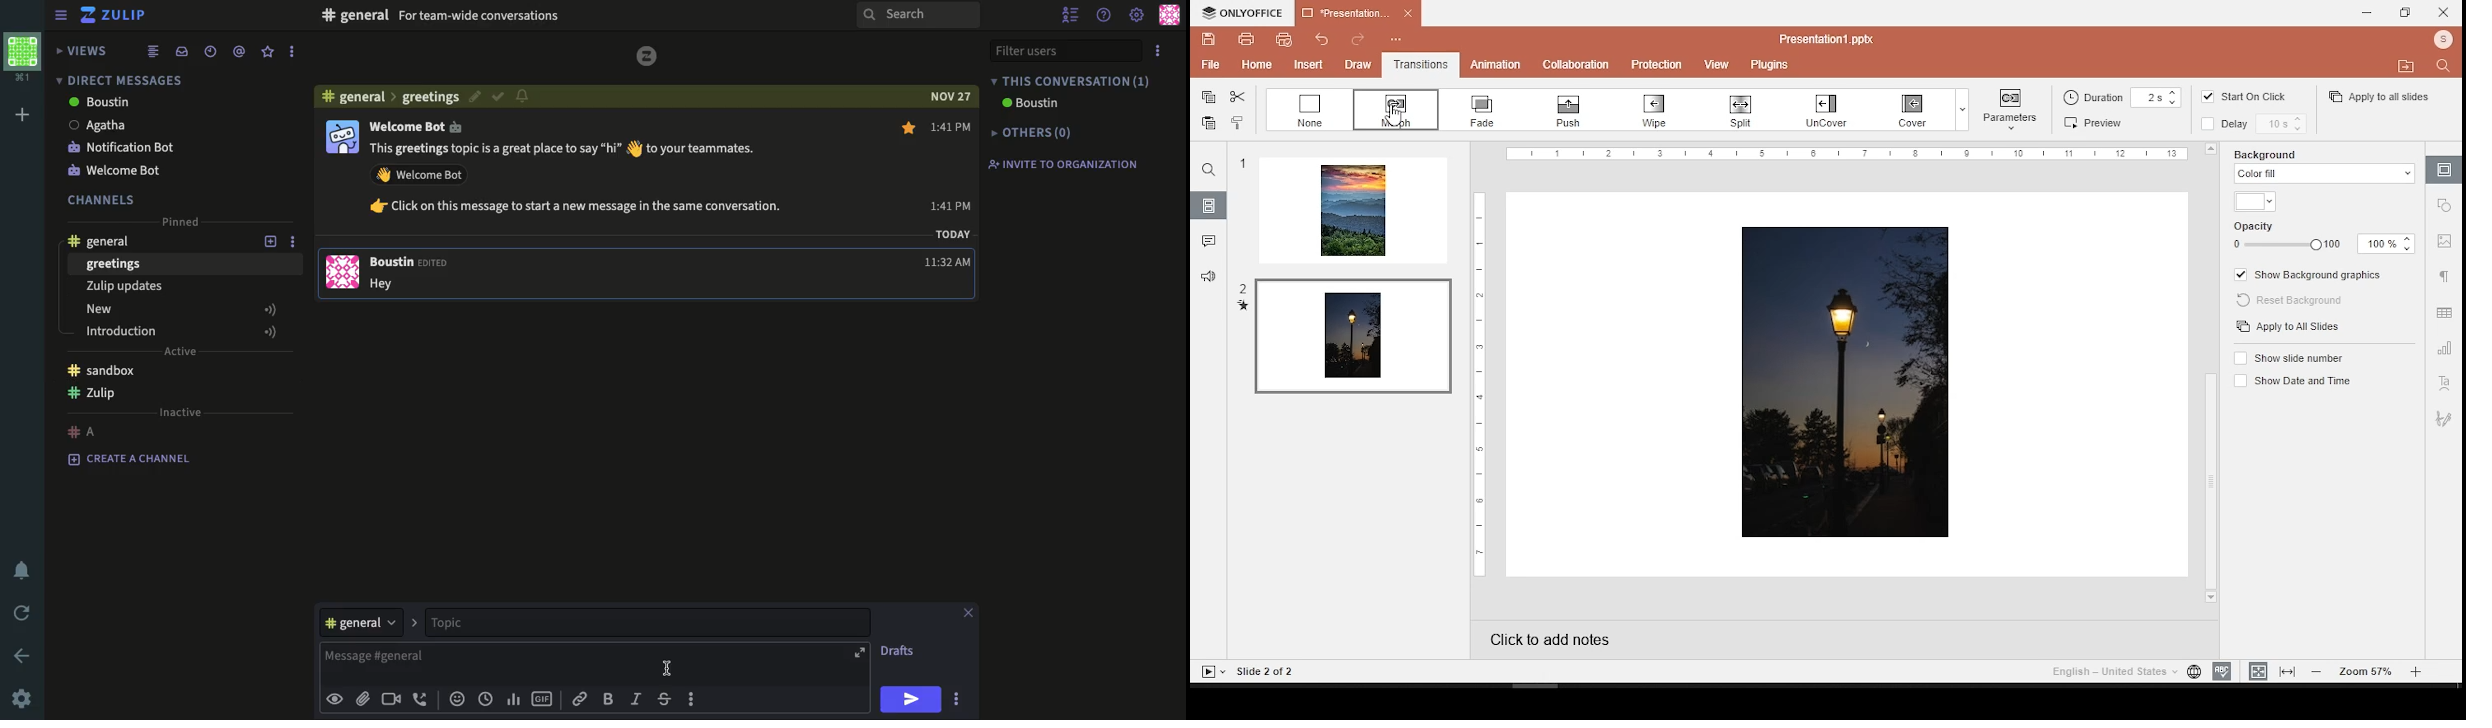 Image resolution: width=2492 pixels, height=728 pixels. What do you see at coordinates (1849, 154) in the screenshot?
I see `ruler` at bounding box center [1849, 154].